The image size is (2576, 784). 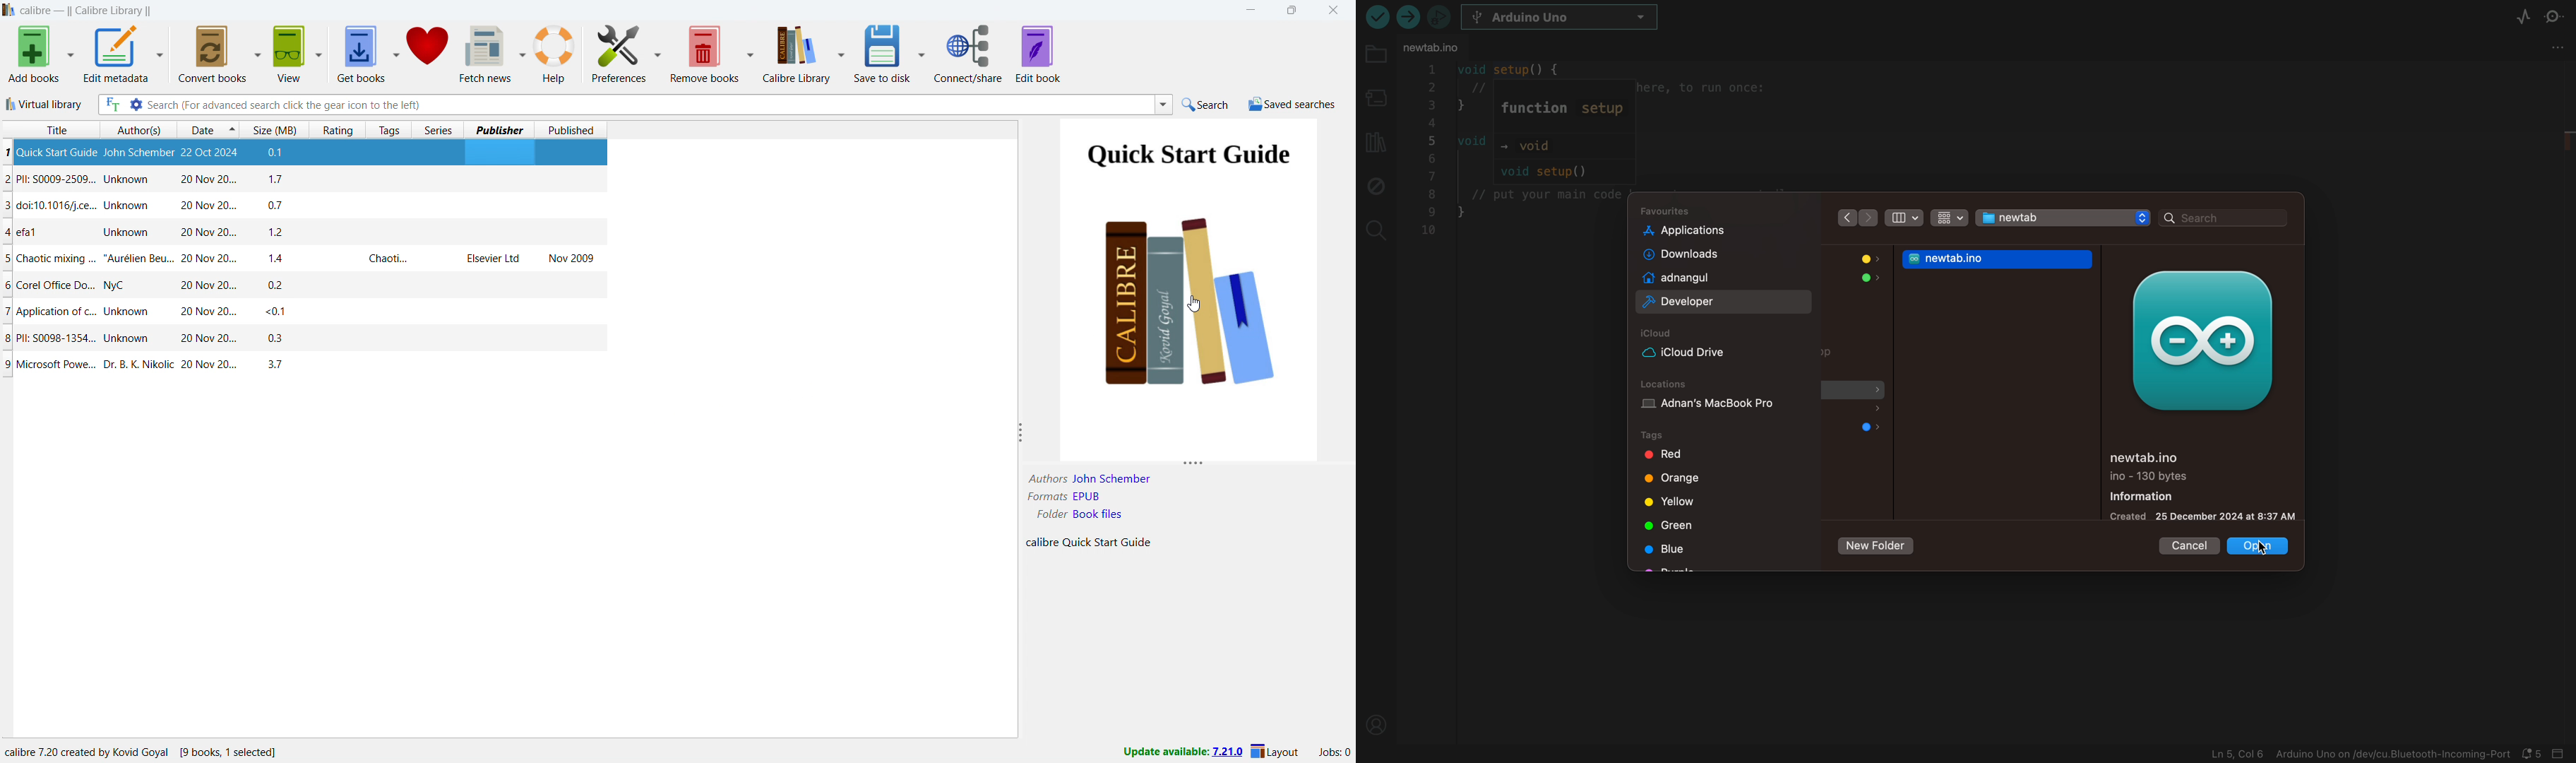 What do you see at coordinates (135, 104) in the screenshot?
I see `advanced search` at bounding box center [135, 104].